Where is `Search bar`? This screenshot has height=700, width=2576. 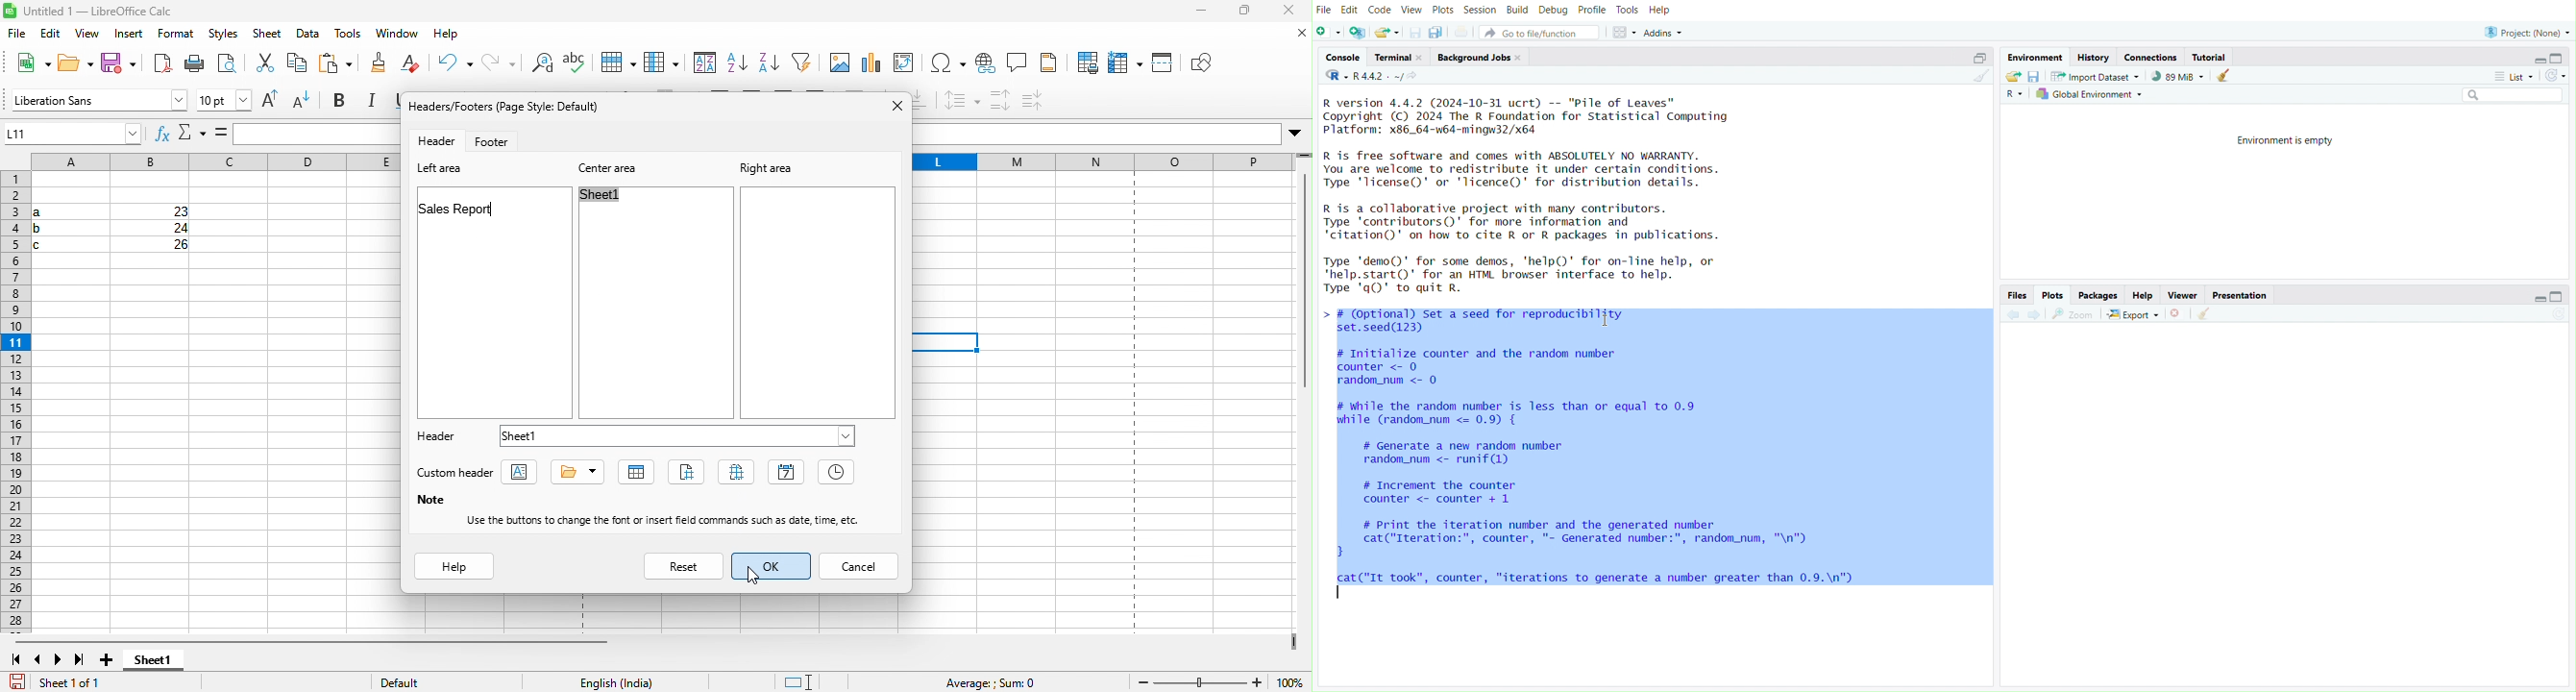 Search bar is located at coordinates (2512, 92).